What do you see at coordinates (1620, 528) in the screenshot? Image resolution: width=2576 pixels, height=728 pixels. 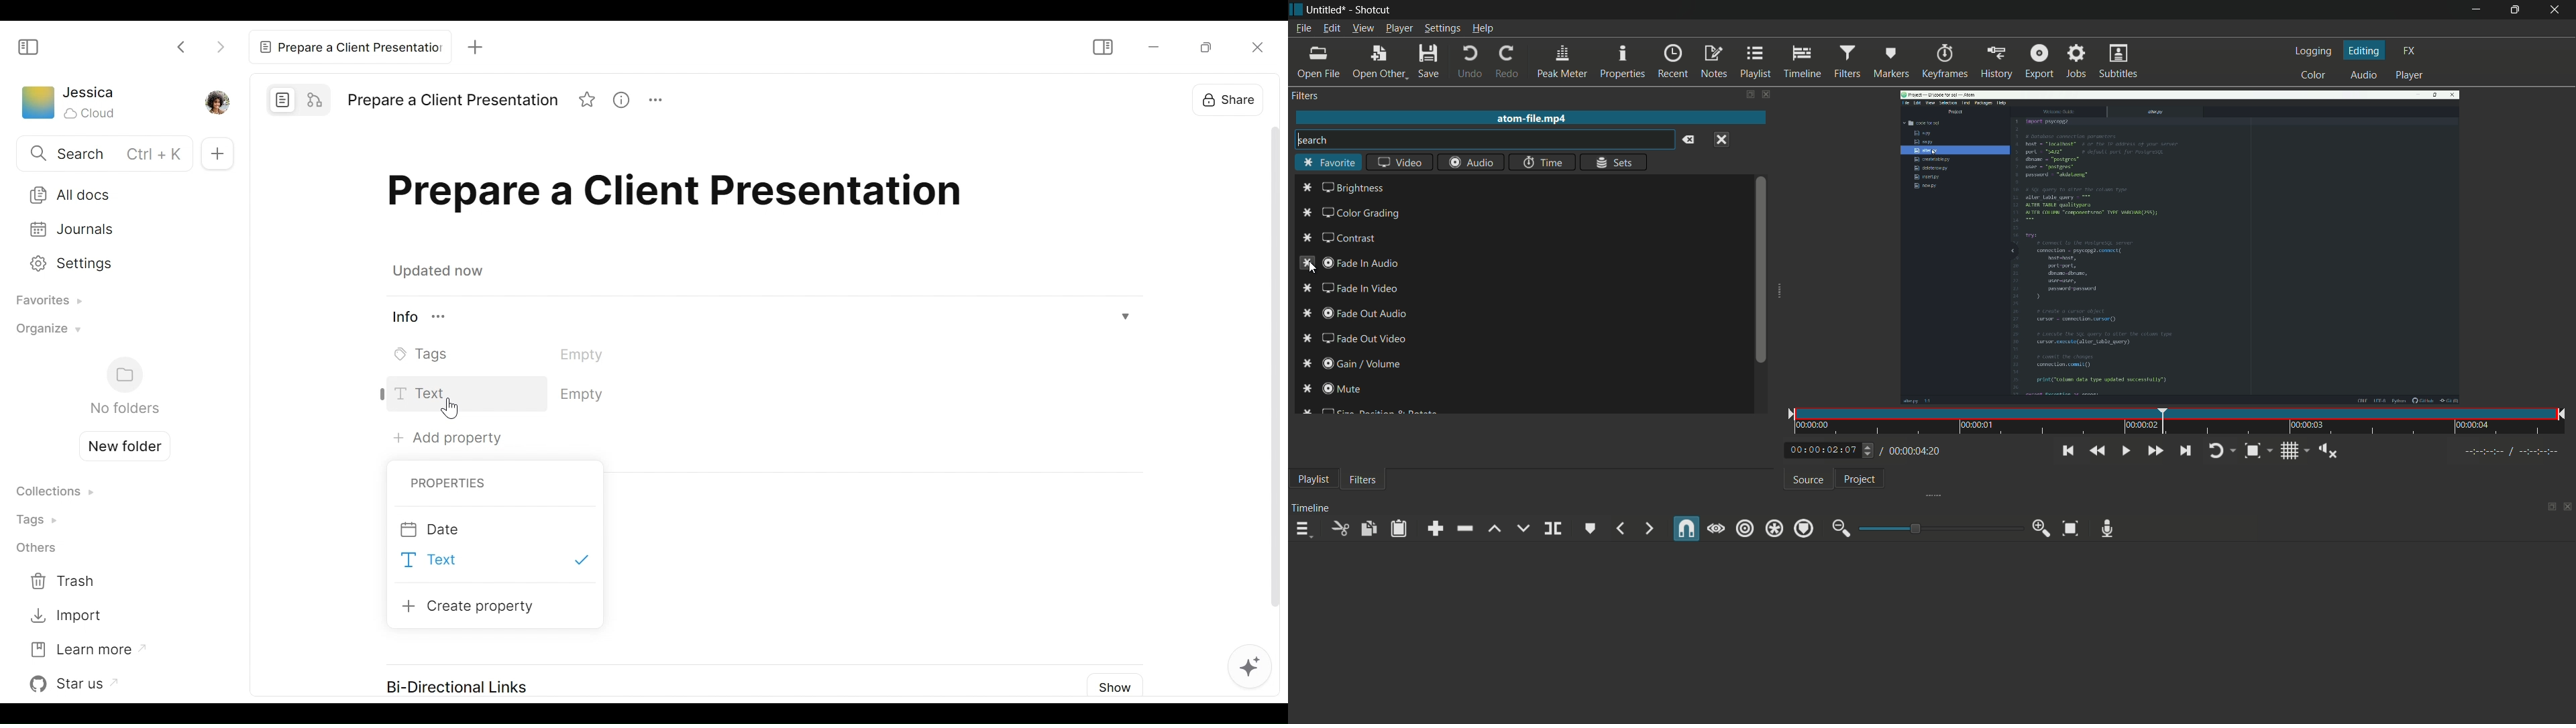 I see `previous marker` at bounding box center [1620, 528].